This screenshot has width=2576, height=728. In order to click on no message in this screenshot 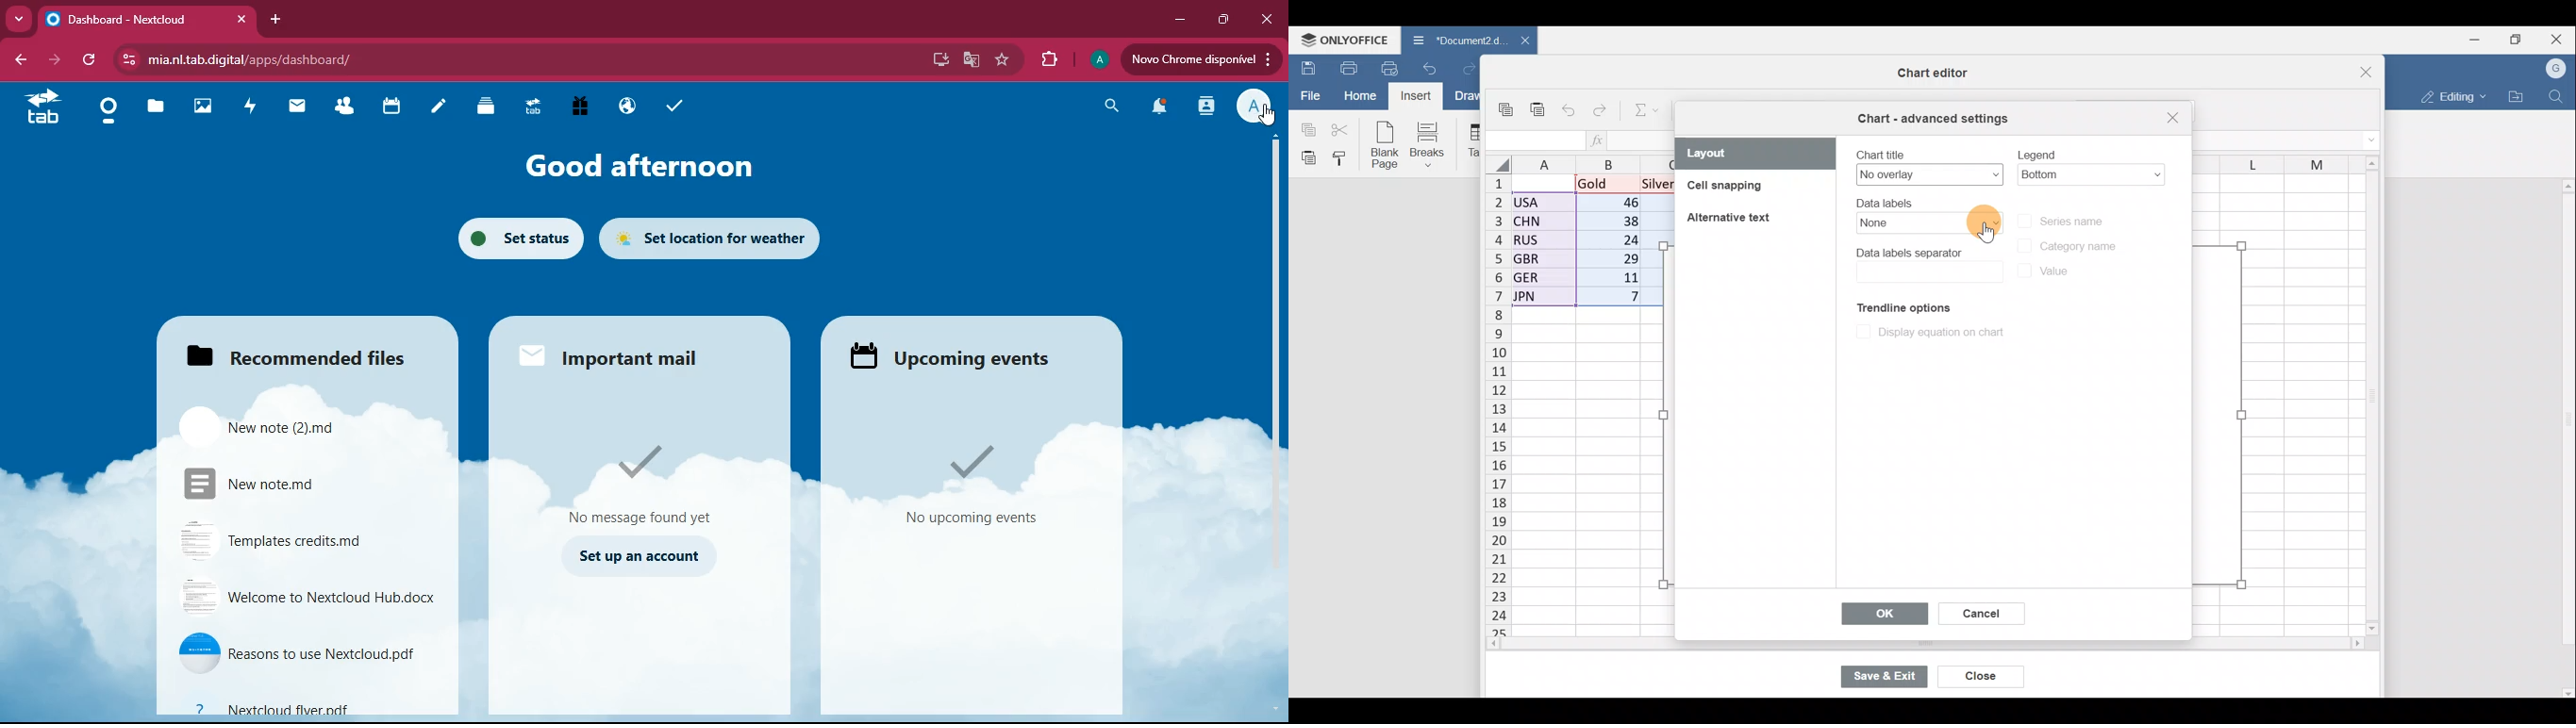, I will do `click(639, 483)`.